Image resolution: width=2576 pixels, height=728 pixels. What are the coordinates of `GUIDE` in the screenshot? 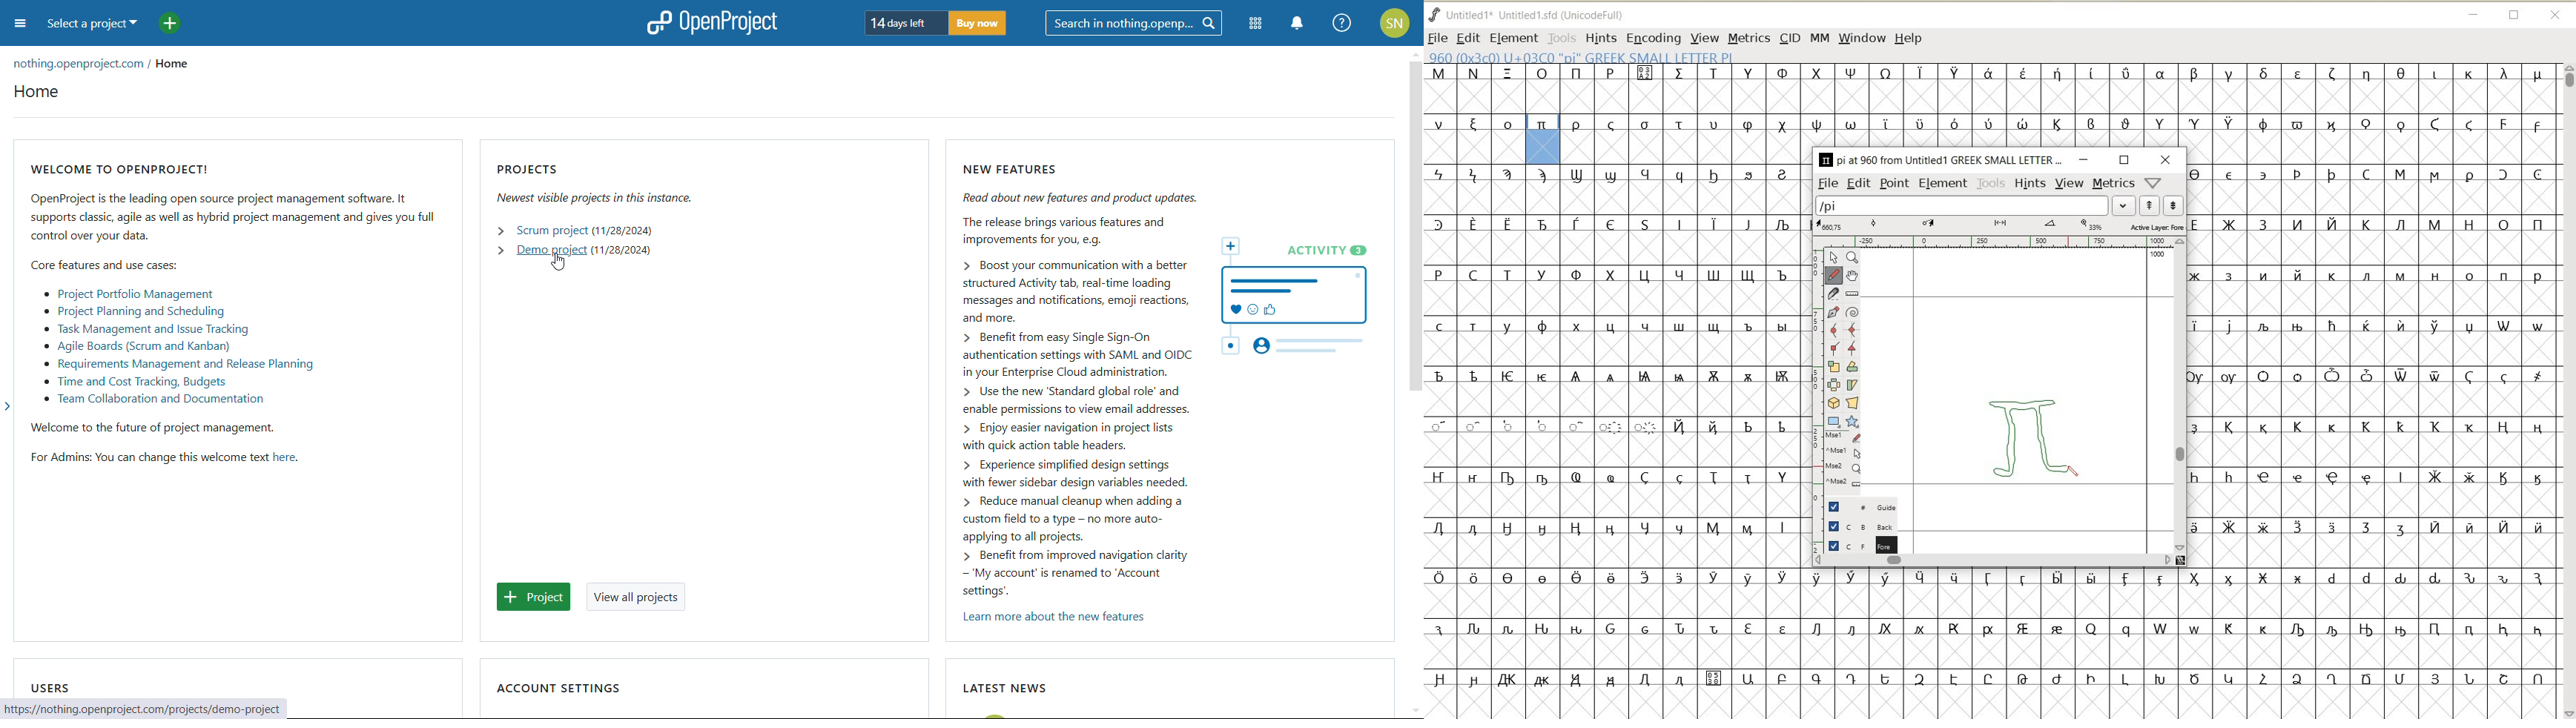 It's located at (1856, 507).